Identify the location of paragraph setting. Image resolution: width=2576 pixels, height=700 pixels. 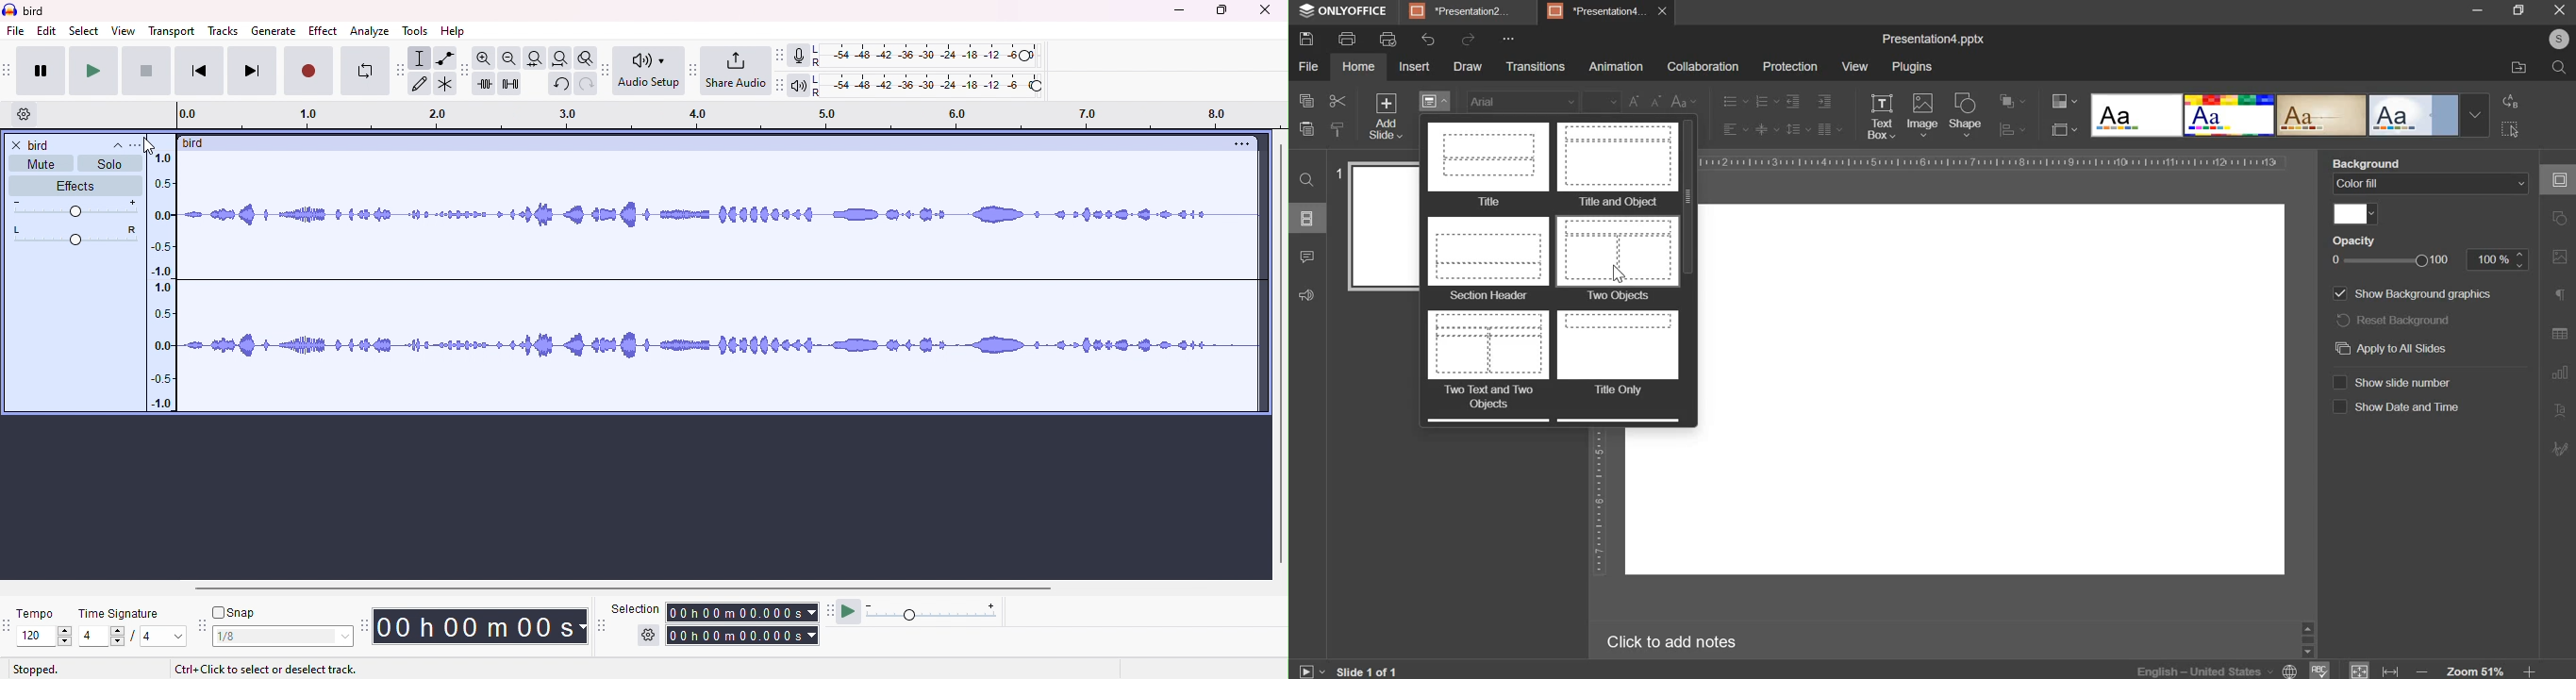
(1829, 128).